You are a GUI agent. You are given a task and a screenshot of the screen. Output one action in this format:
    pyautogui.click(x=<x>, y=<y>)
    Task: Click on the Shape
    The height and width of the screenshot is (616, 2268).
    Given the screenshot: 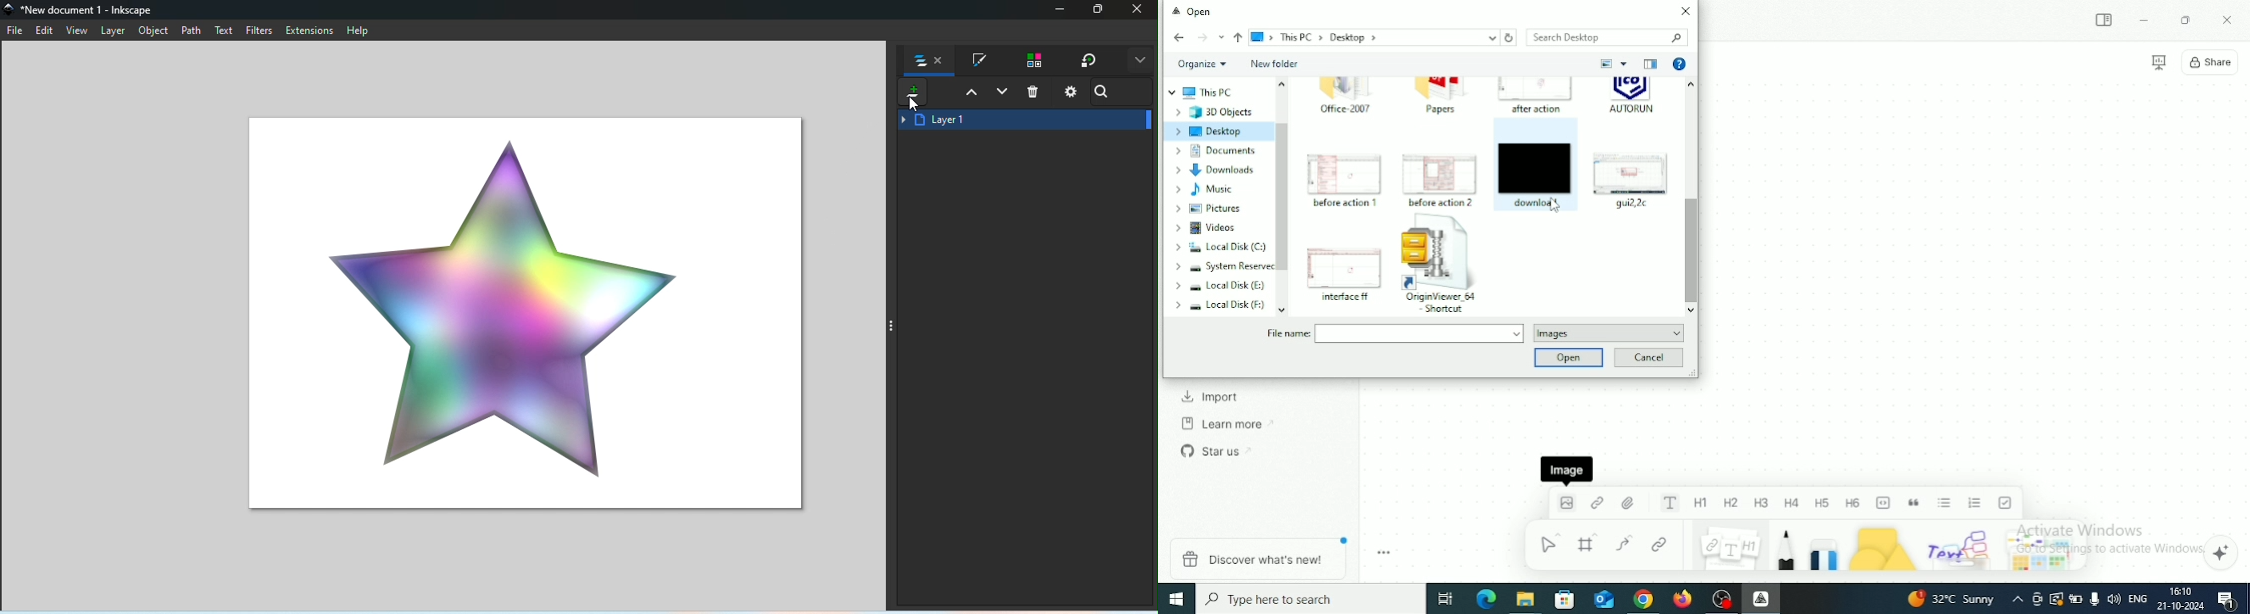 What is the action you would take?
    pyautogui.click(x=1884, y=547)
    